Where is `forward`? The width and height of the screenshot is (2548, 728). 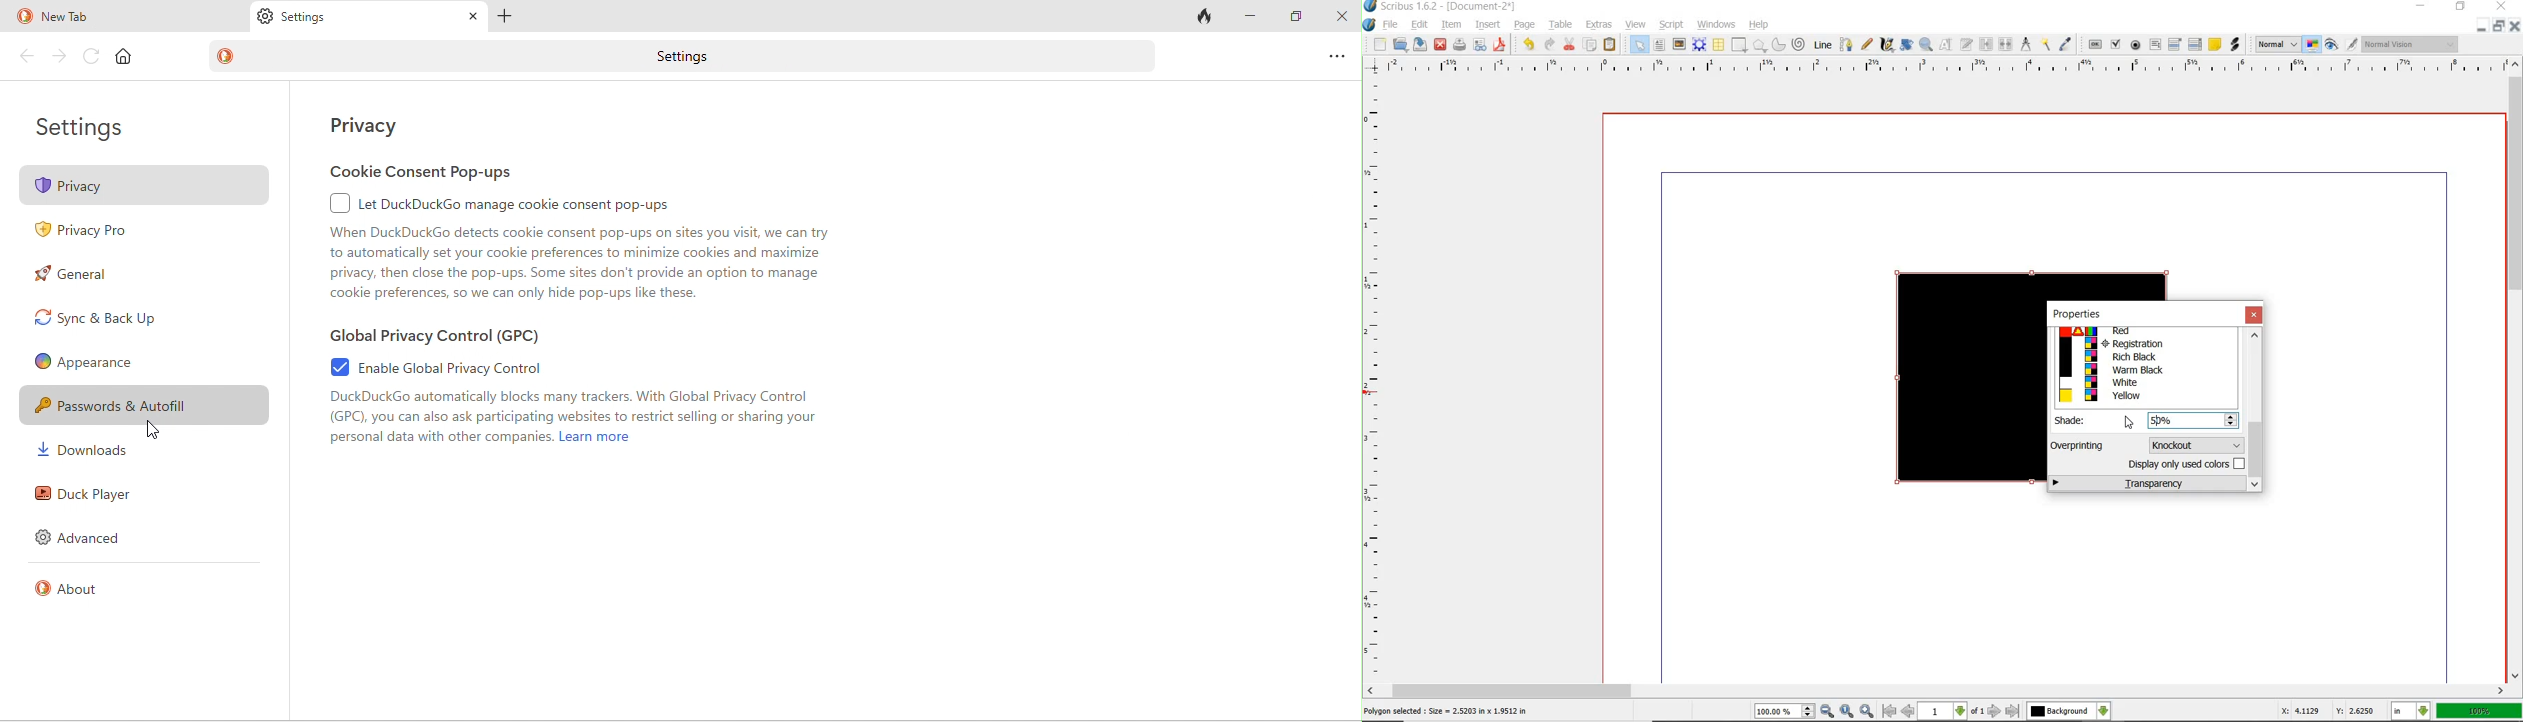 forward is located at coordinates (59, 56).